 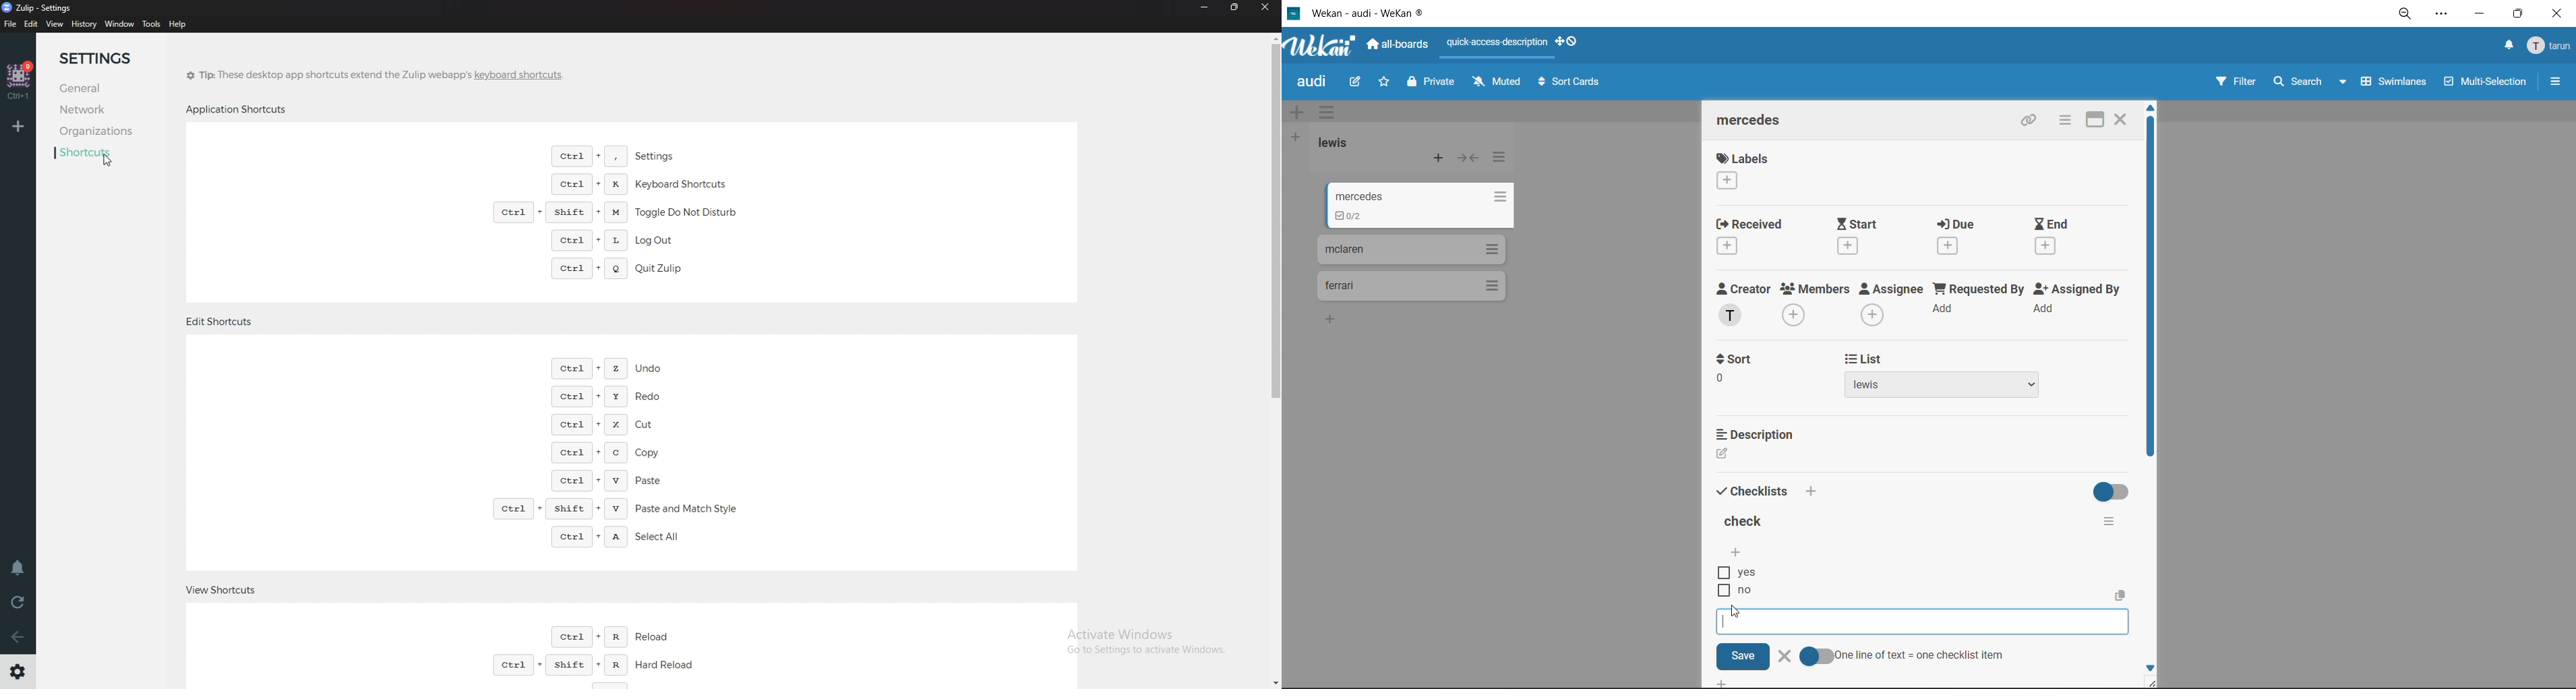 I want to click on mercedes, so click(x=1356, y=192).